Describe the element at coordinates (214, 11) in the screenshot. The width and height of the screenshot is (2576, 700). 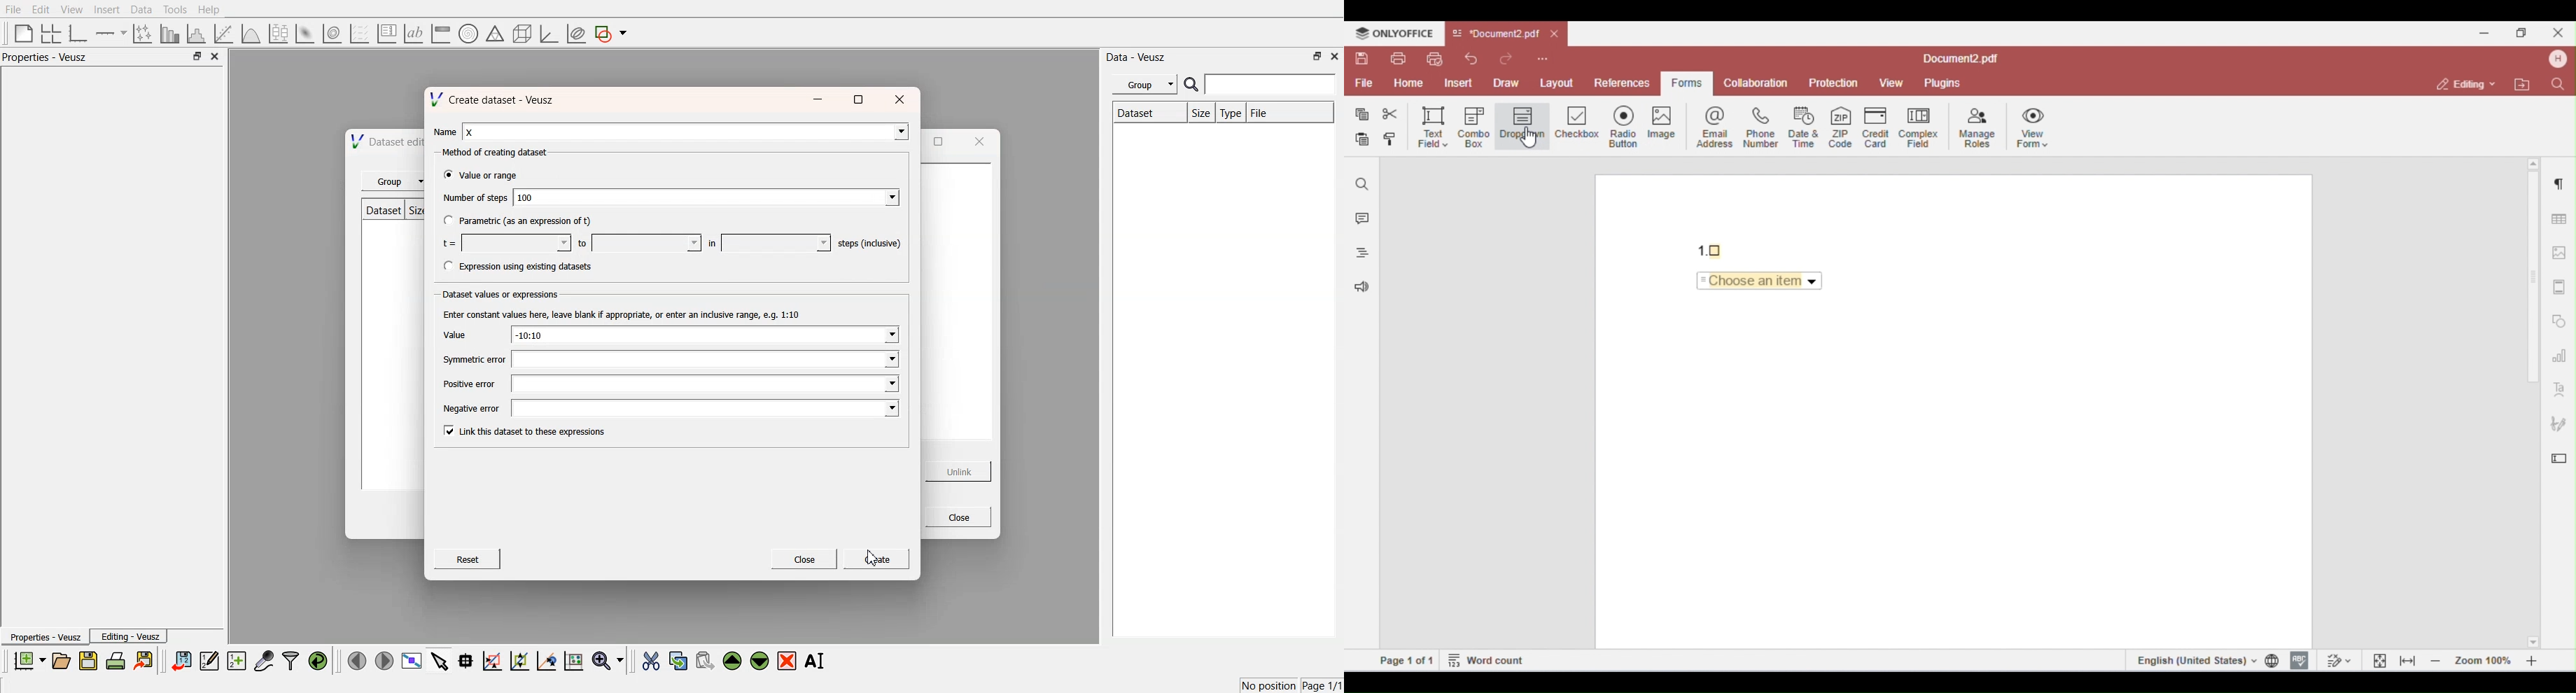
I see `Help` at that location.